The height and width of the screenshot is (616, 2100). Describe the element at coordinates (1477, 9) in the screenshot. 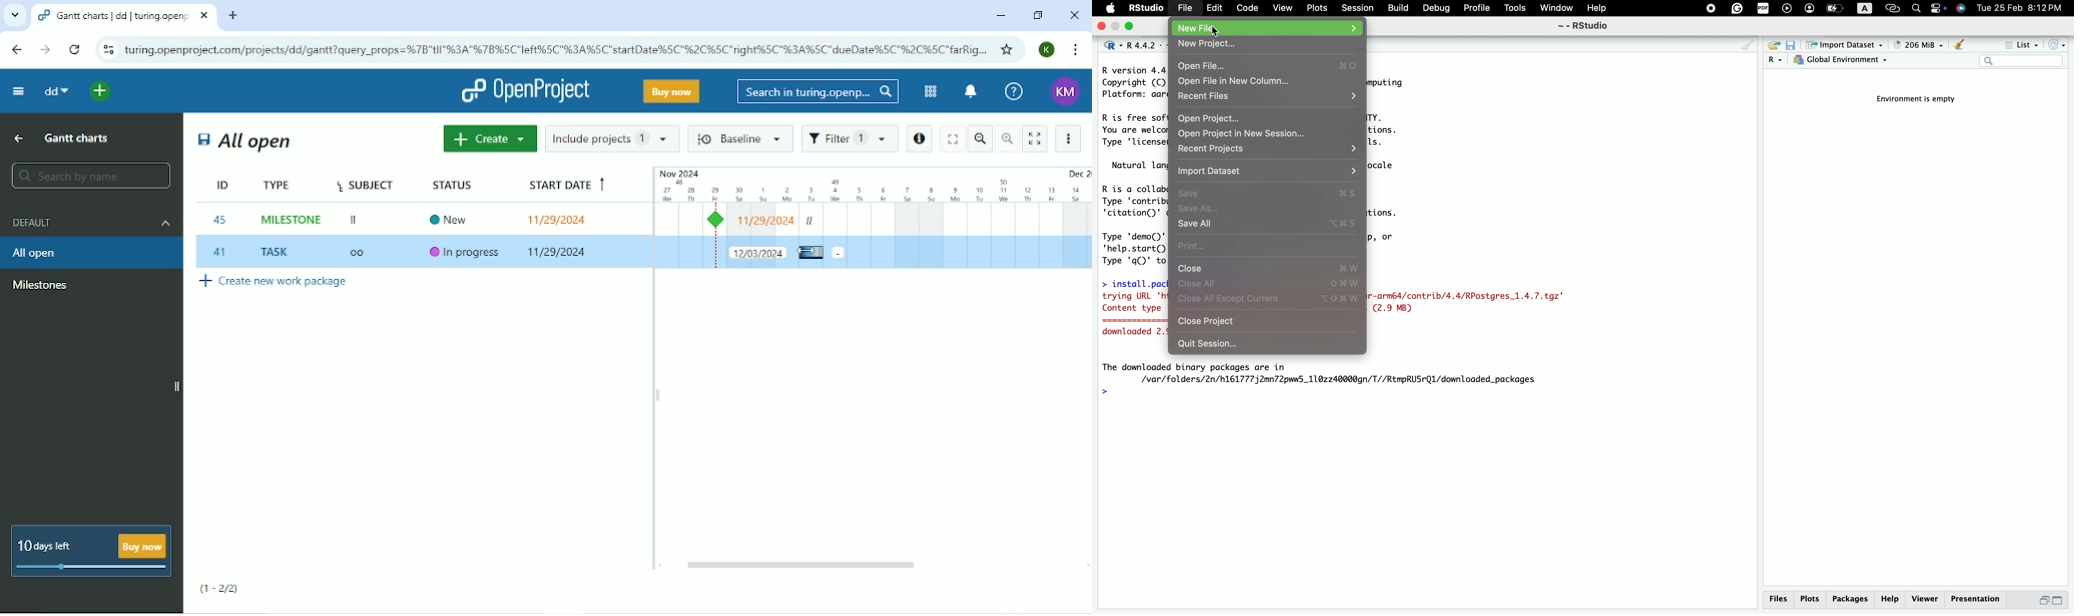

I see `profile` at that location.